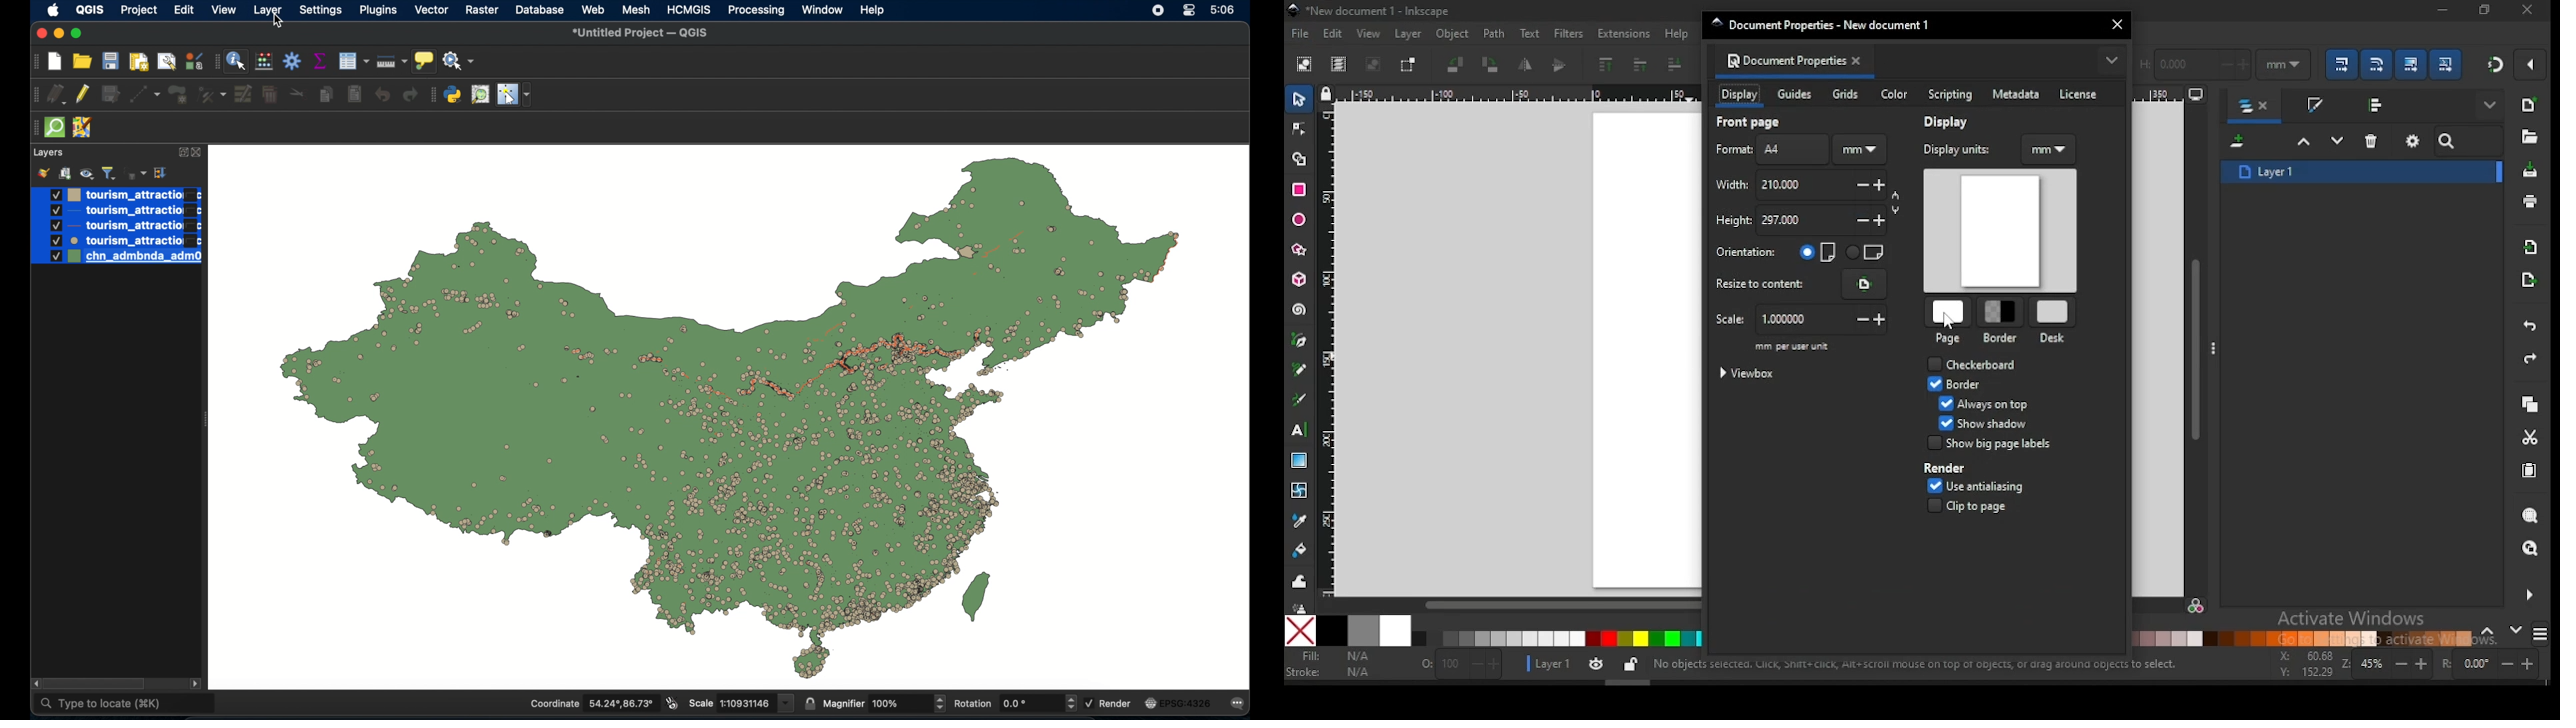  What do you see at coordinates (1783, 60) in the screenshot?
I see `document properties` at bounding box center [1783, 60].